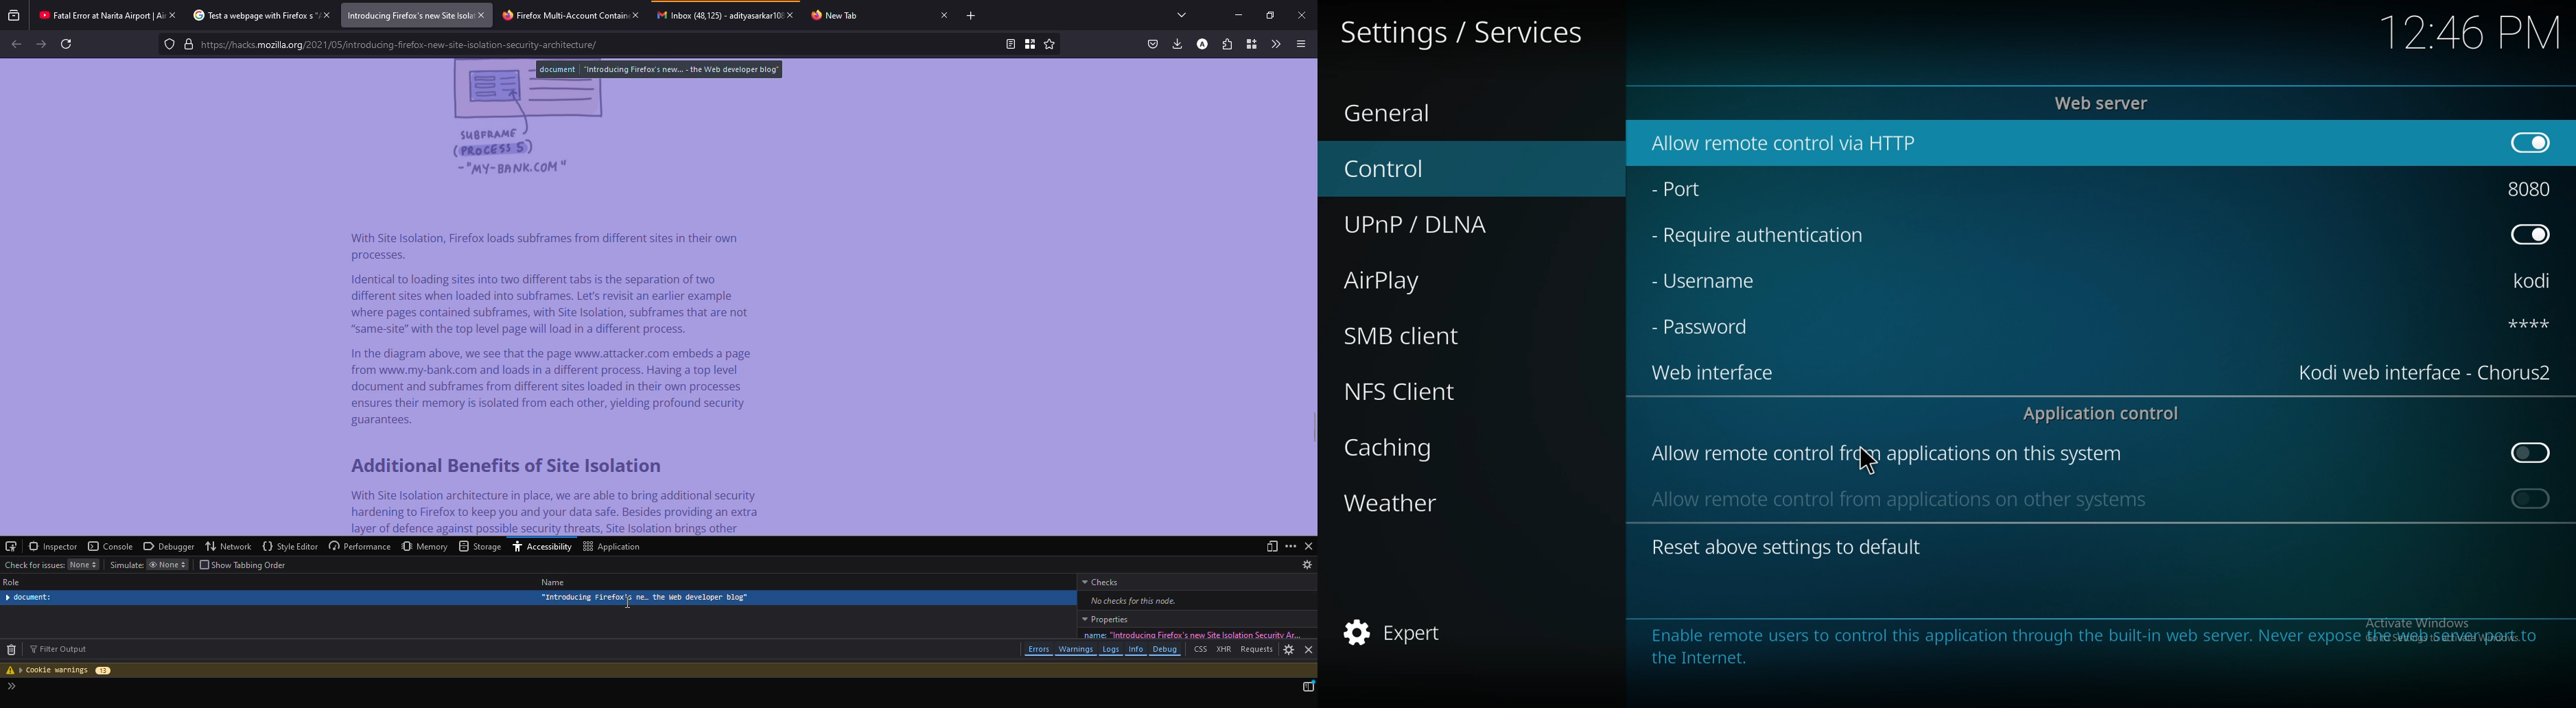  What do you see at coordinates (95, 13) in the screenshot?
I see `Fatal Error at Narita Airport| Ai` at bounding box center [95, 13].